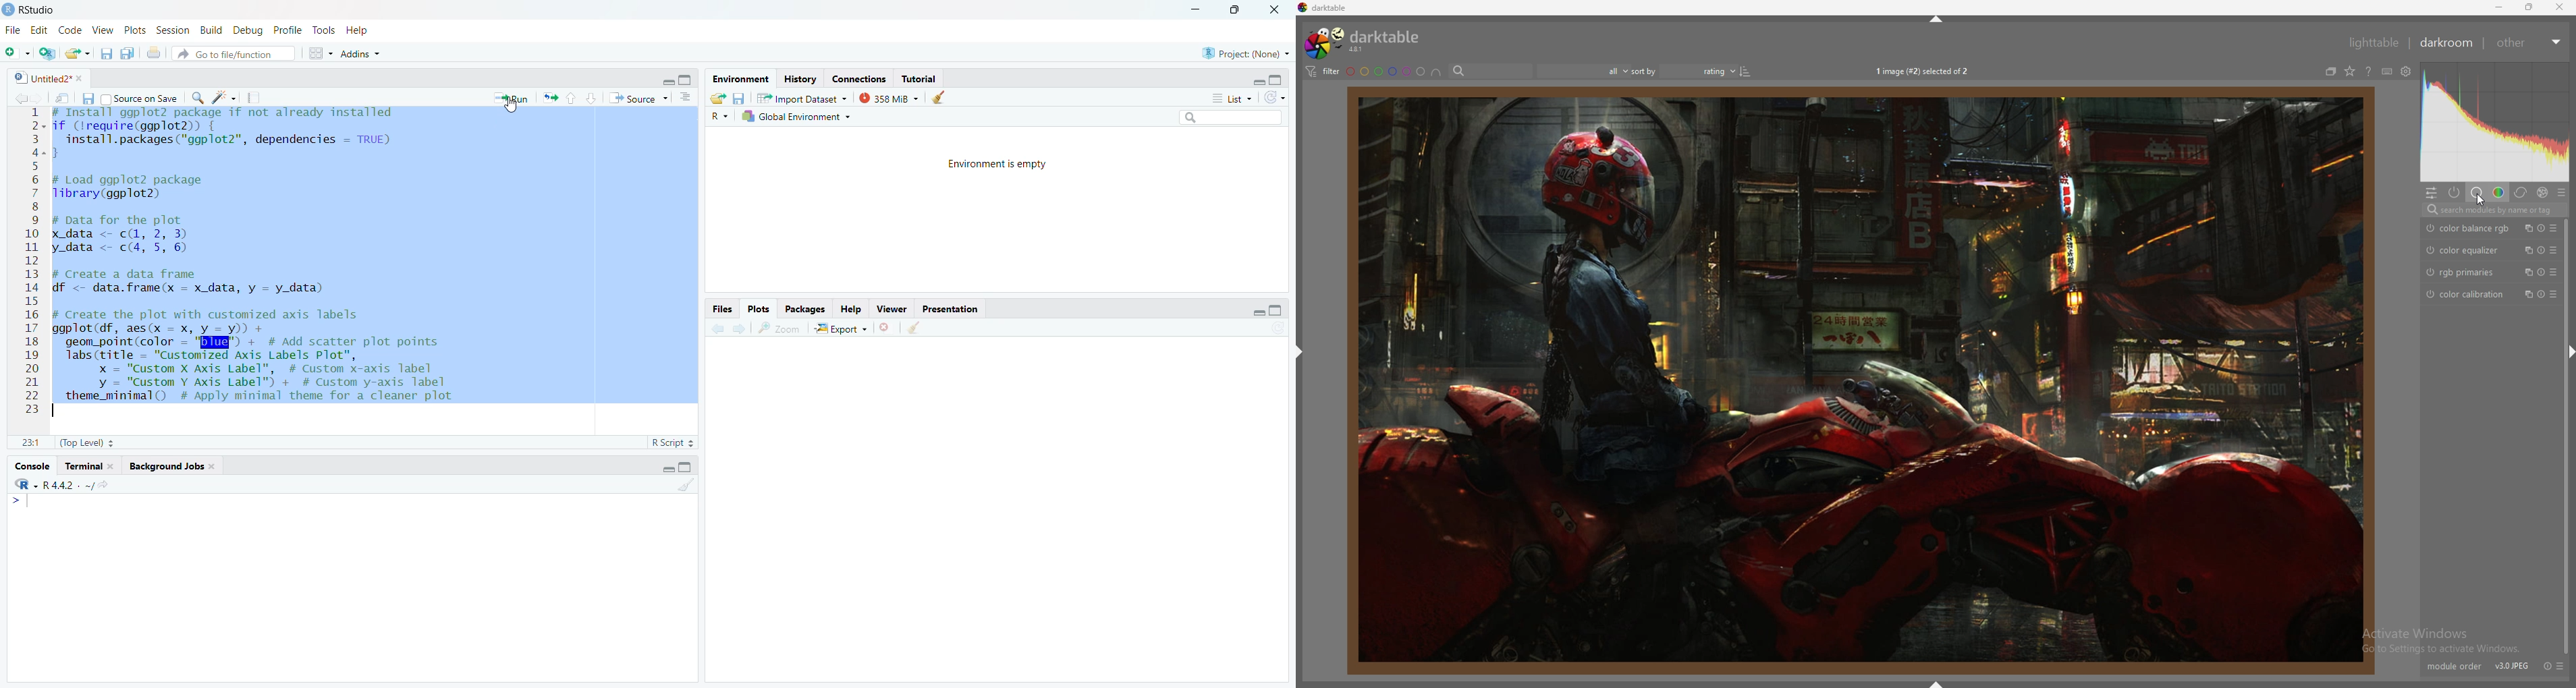  Describe the element at coordinates (1274, 98) in the screenshot. I see `refresh` at that location.